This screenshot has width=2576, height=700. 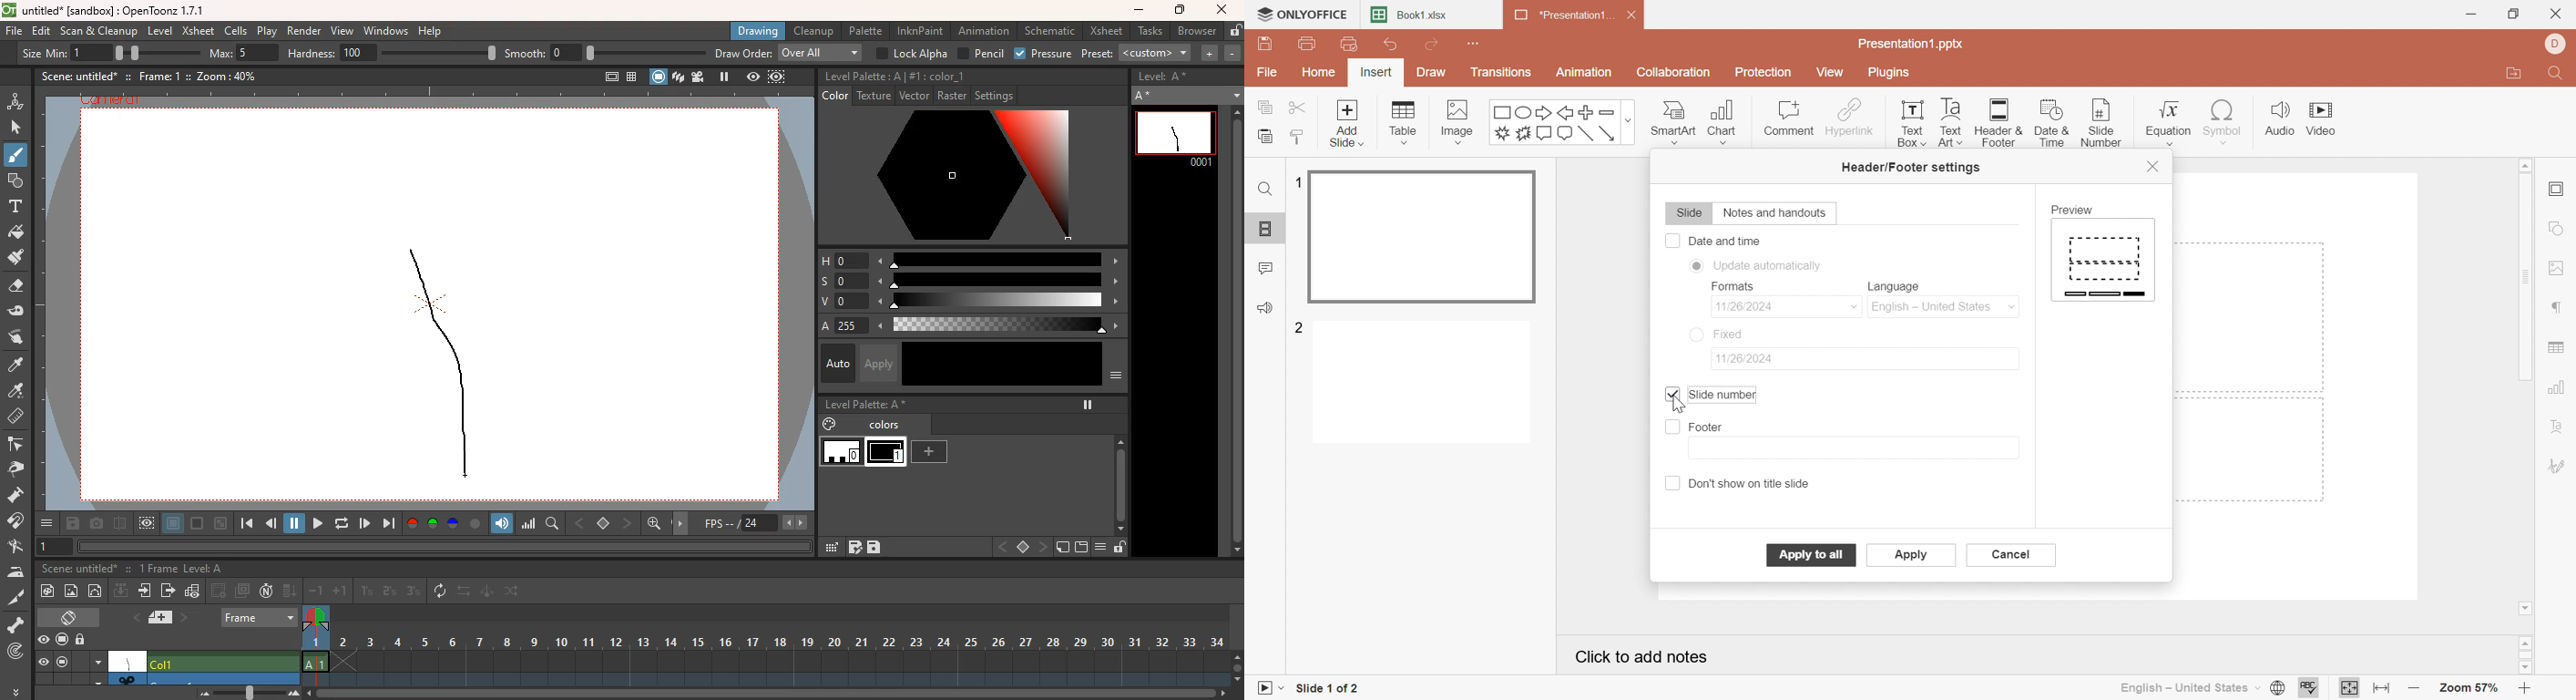 What do you see at coordinates (1166, 77) in the screenshot?
I see `Level: A*` at bounding box center [1166, 77].